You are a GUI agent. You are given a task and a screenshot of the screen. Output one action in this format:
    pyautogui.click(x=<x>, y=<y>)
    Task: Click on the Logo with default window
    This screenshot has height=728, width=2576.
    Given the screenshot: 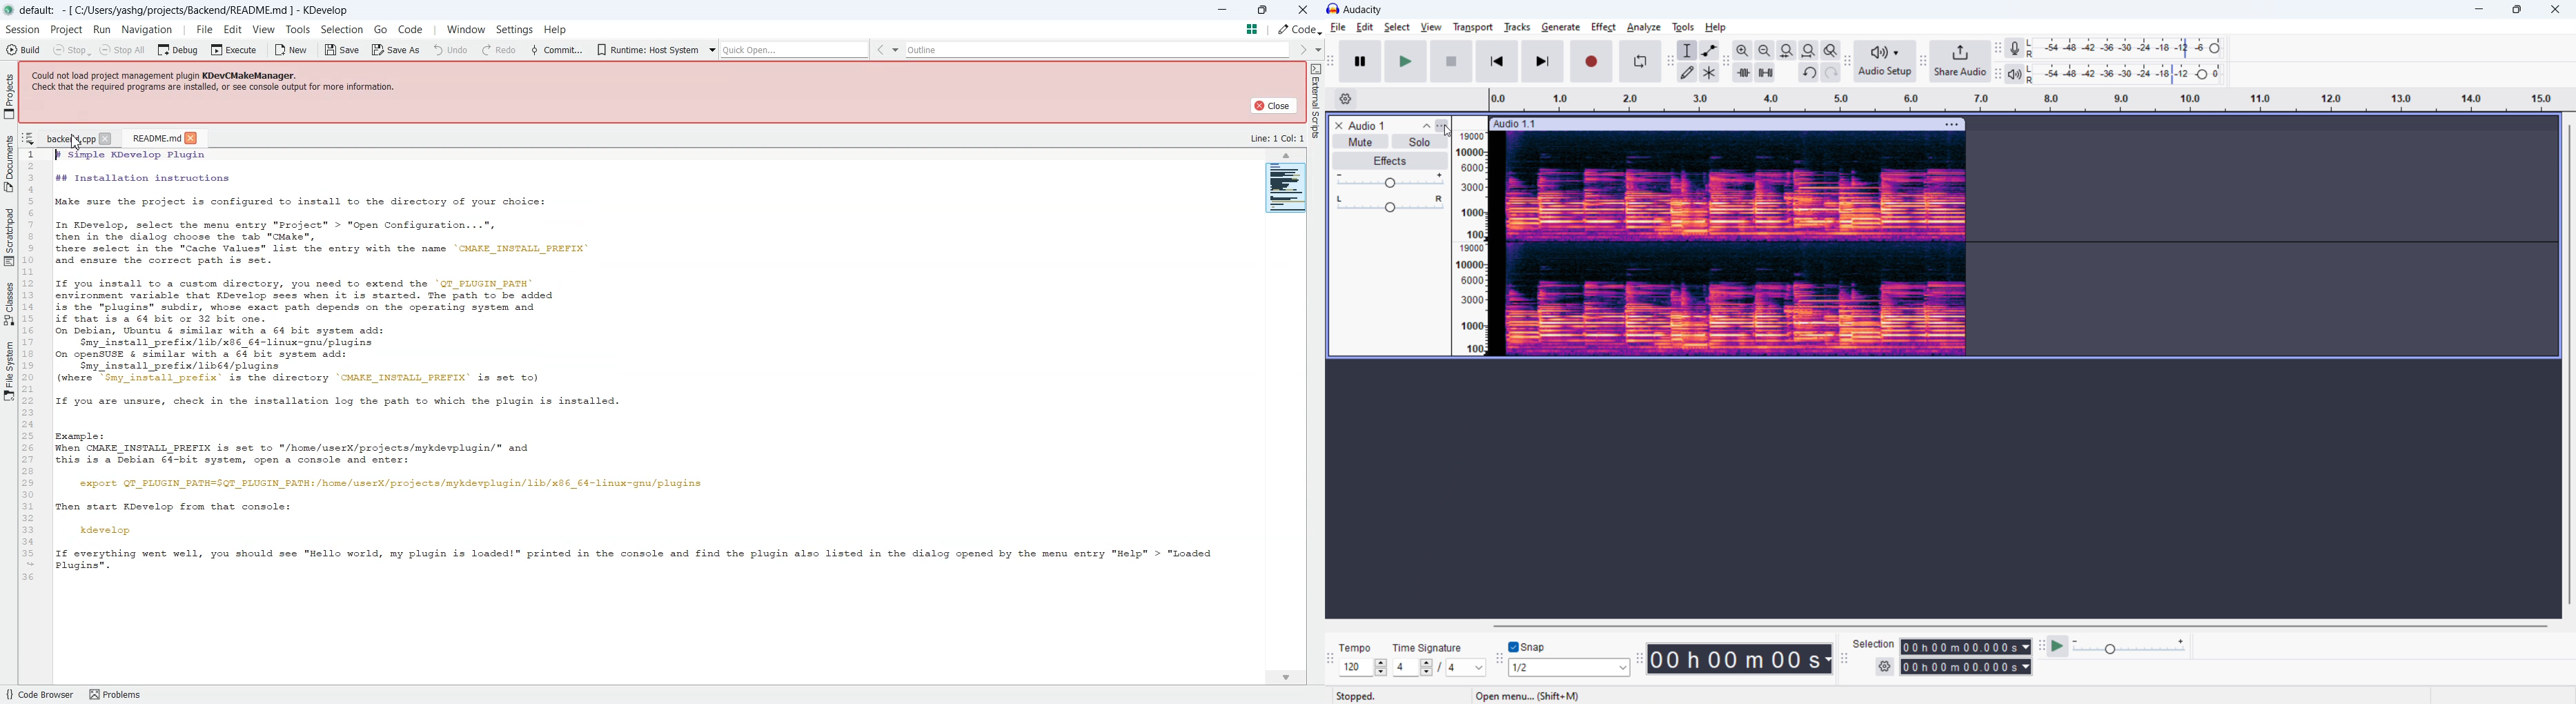 What is the action you would take?
    pyautogui.click(x=177, y=10)
    